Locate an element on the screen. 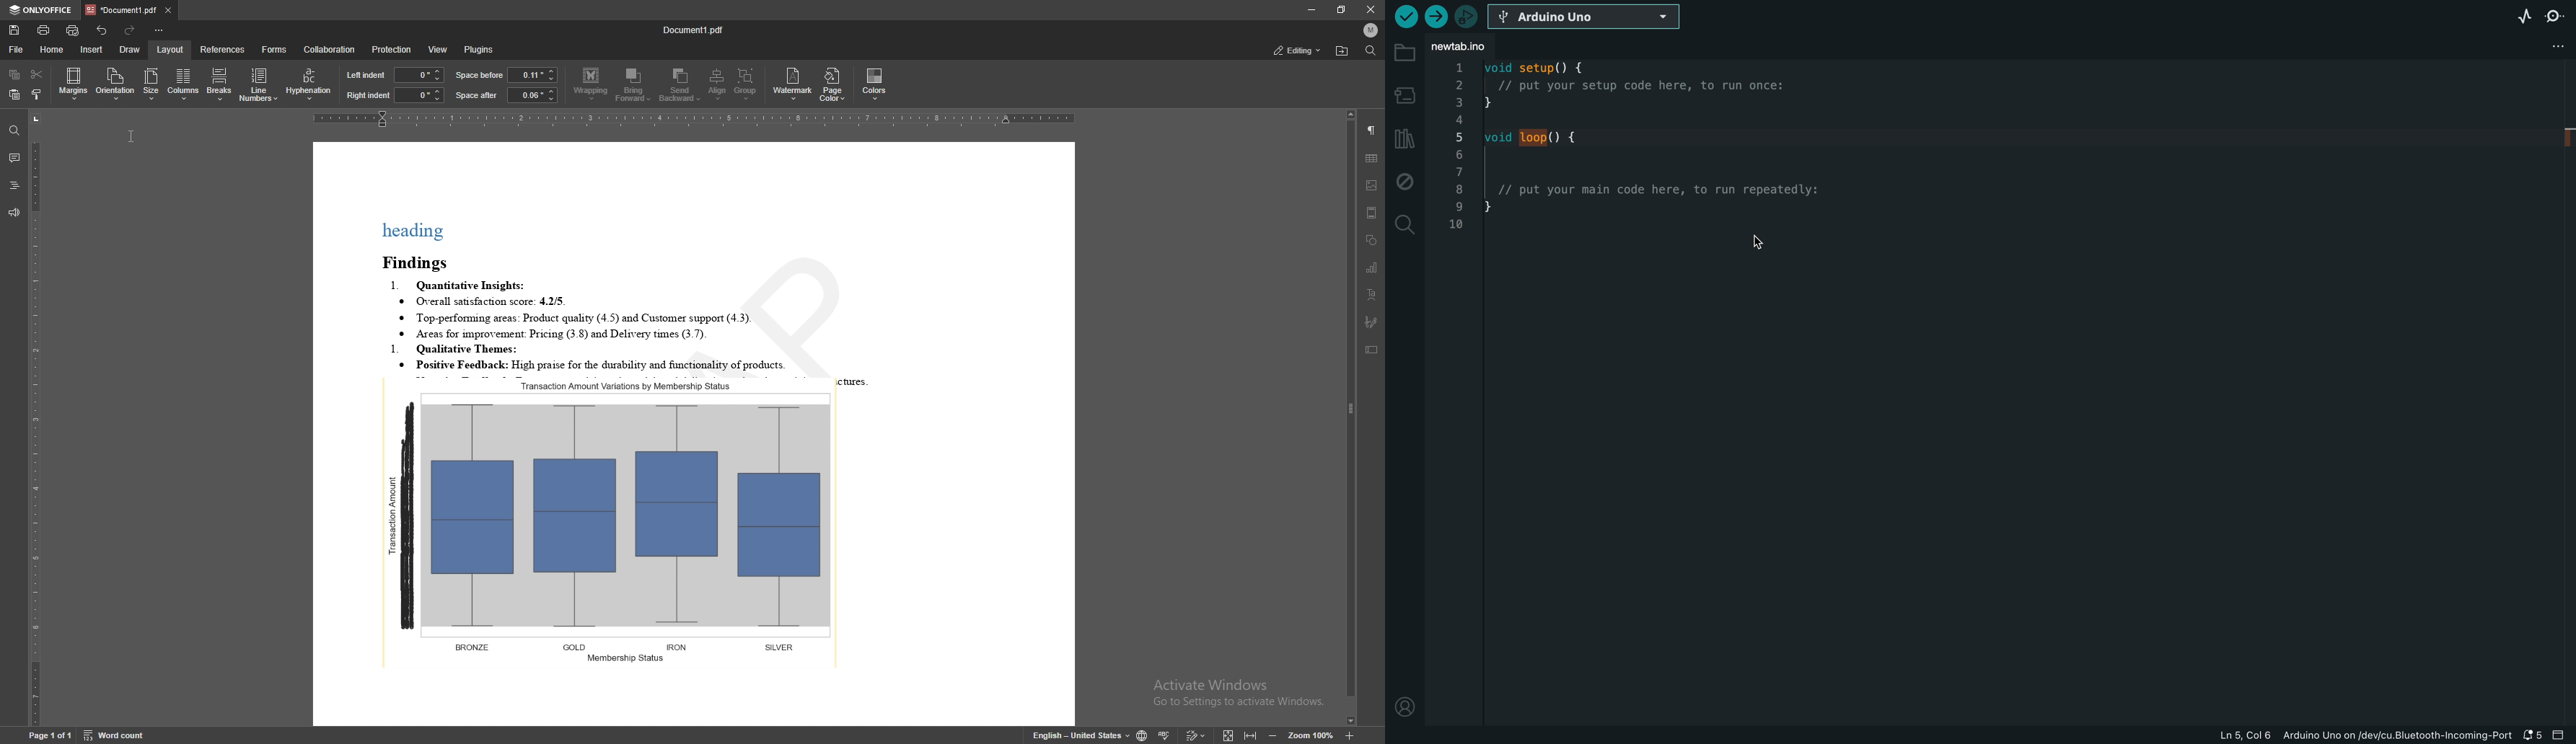 The height and width of the screenshot is (756, 2576). table is located at coordinates (1372, 159).